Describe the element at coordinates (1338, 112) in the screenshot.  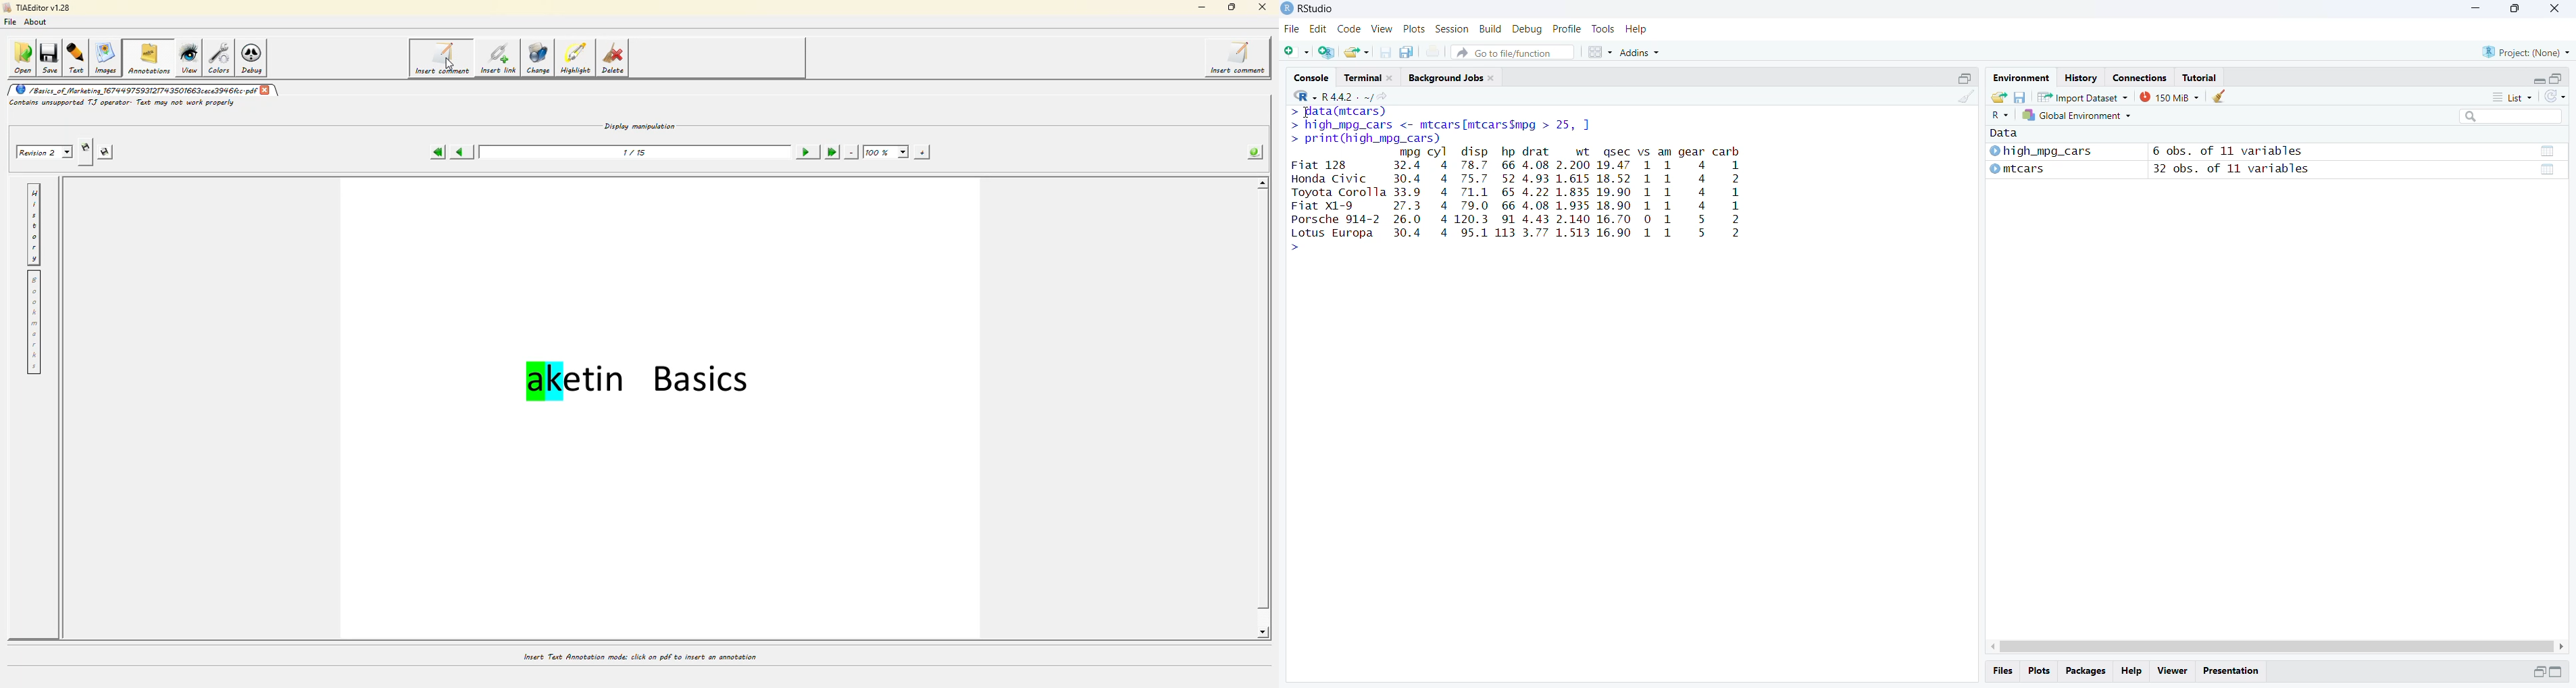
I see `data(mtcars)` at that location.